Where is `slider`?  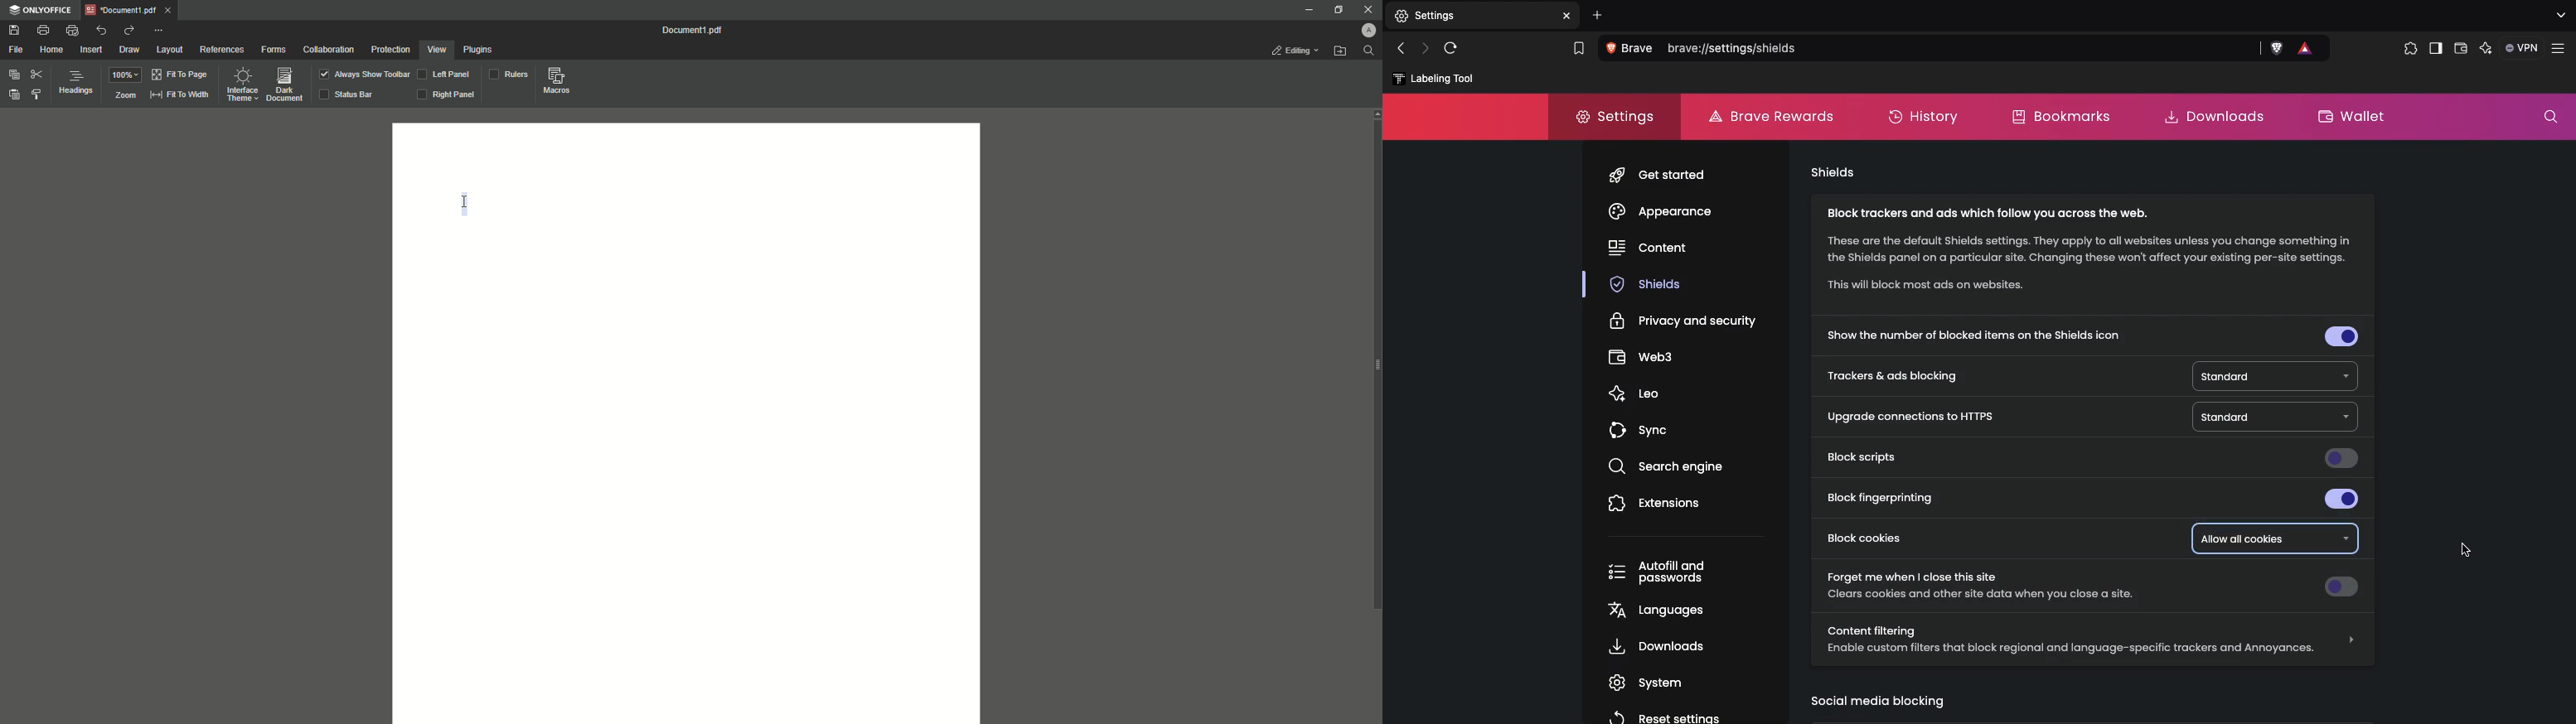
slider is located at coordinates (1372, 361).